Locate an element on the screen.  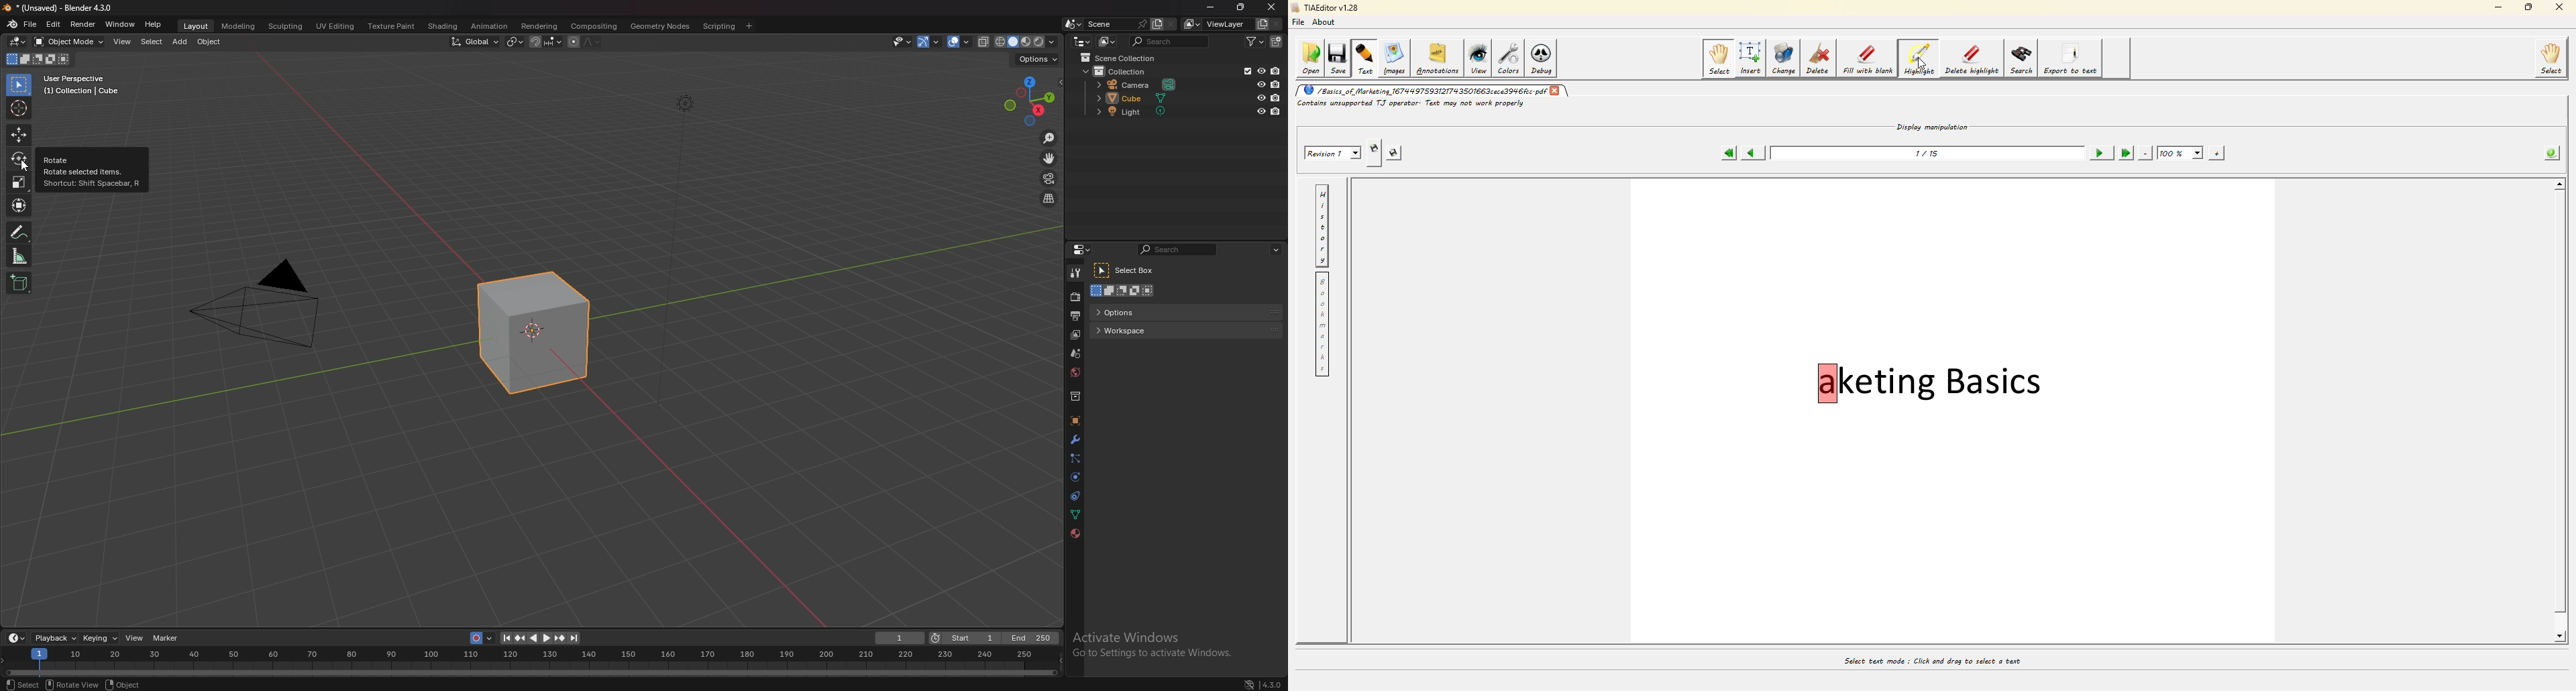
select is located at coordinates (152, 42).